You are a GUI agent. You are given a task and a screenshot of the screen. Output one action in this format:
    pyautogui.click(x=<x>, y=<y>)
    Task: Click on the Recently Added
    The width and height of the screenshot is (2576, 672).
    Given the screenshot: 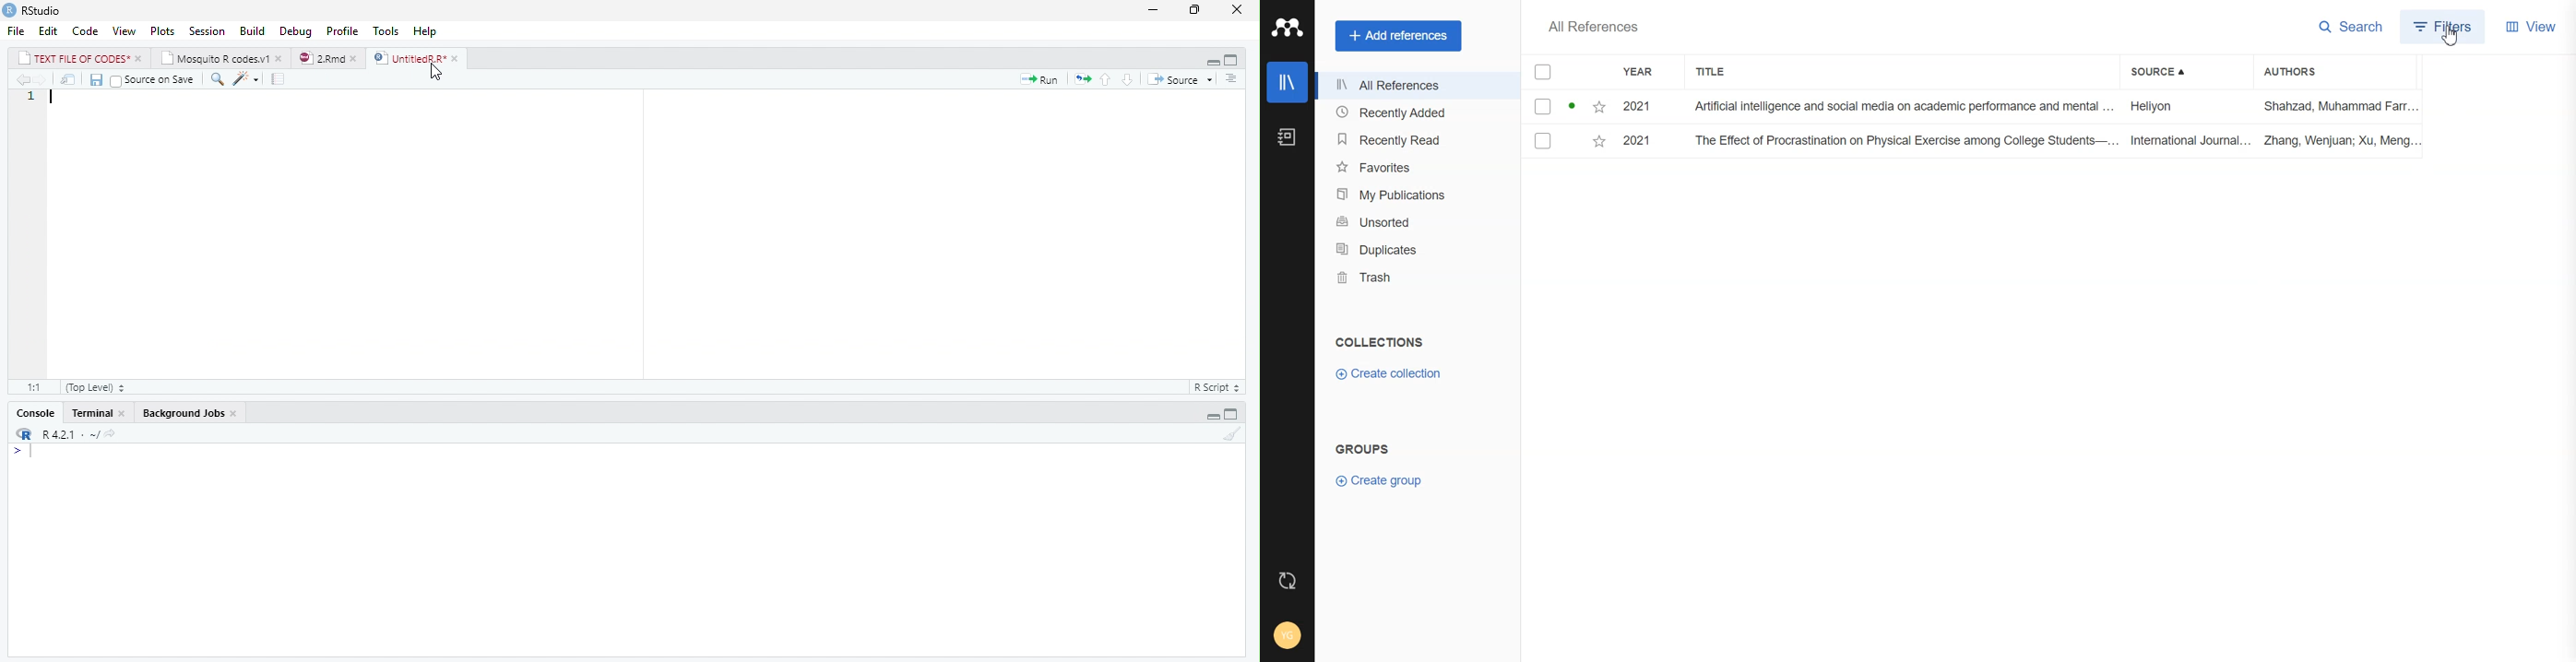 What is the action you would take?
    pyautogui.click(x=1407, y=112)
    